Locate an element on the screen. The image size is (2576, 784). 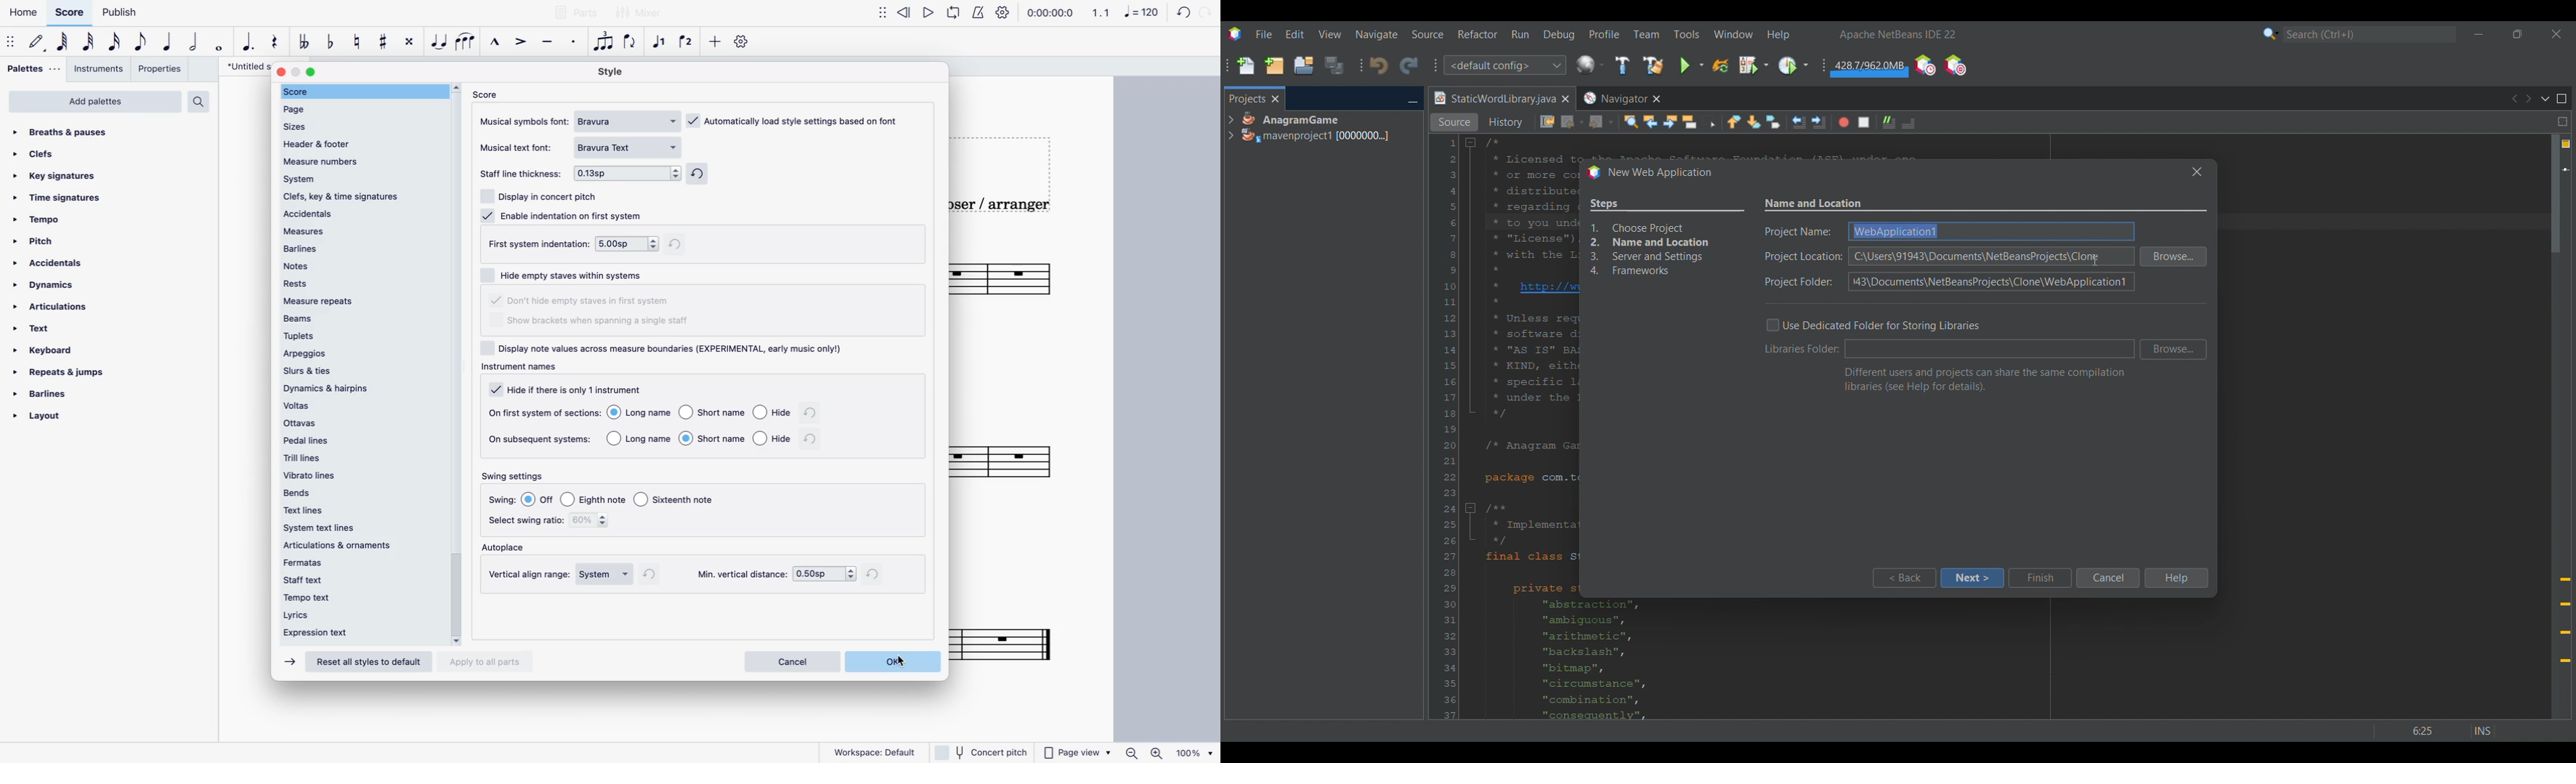
score is located at coordinates (488, 94).